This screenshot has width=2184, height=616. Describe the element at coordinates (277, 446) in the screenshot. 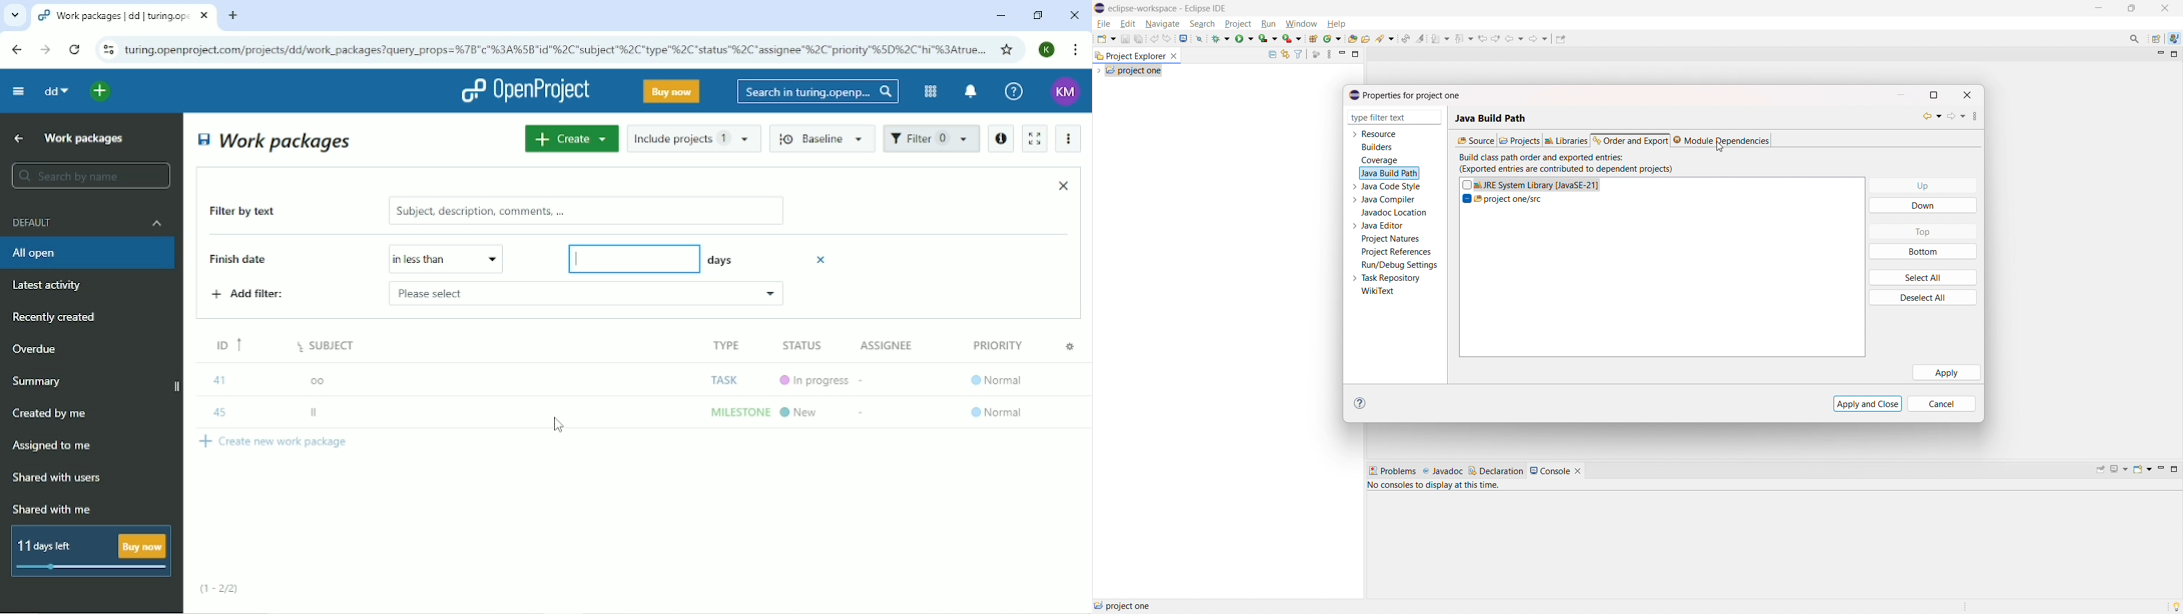

I see `Create new work package` at that location.